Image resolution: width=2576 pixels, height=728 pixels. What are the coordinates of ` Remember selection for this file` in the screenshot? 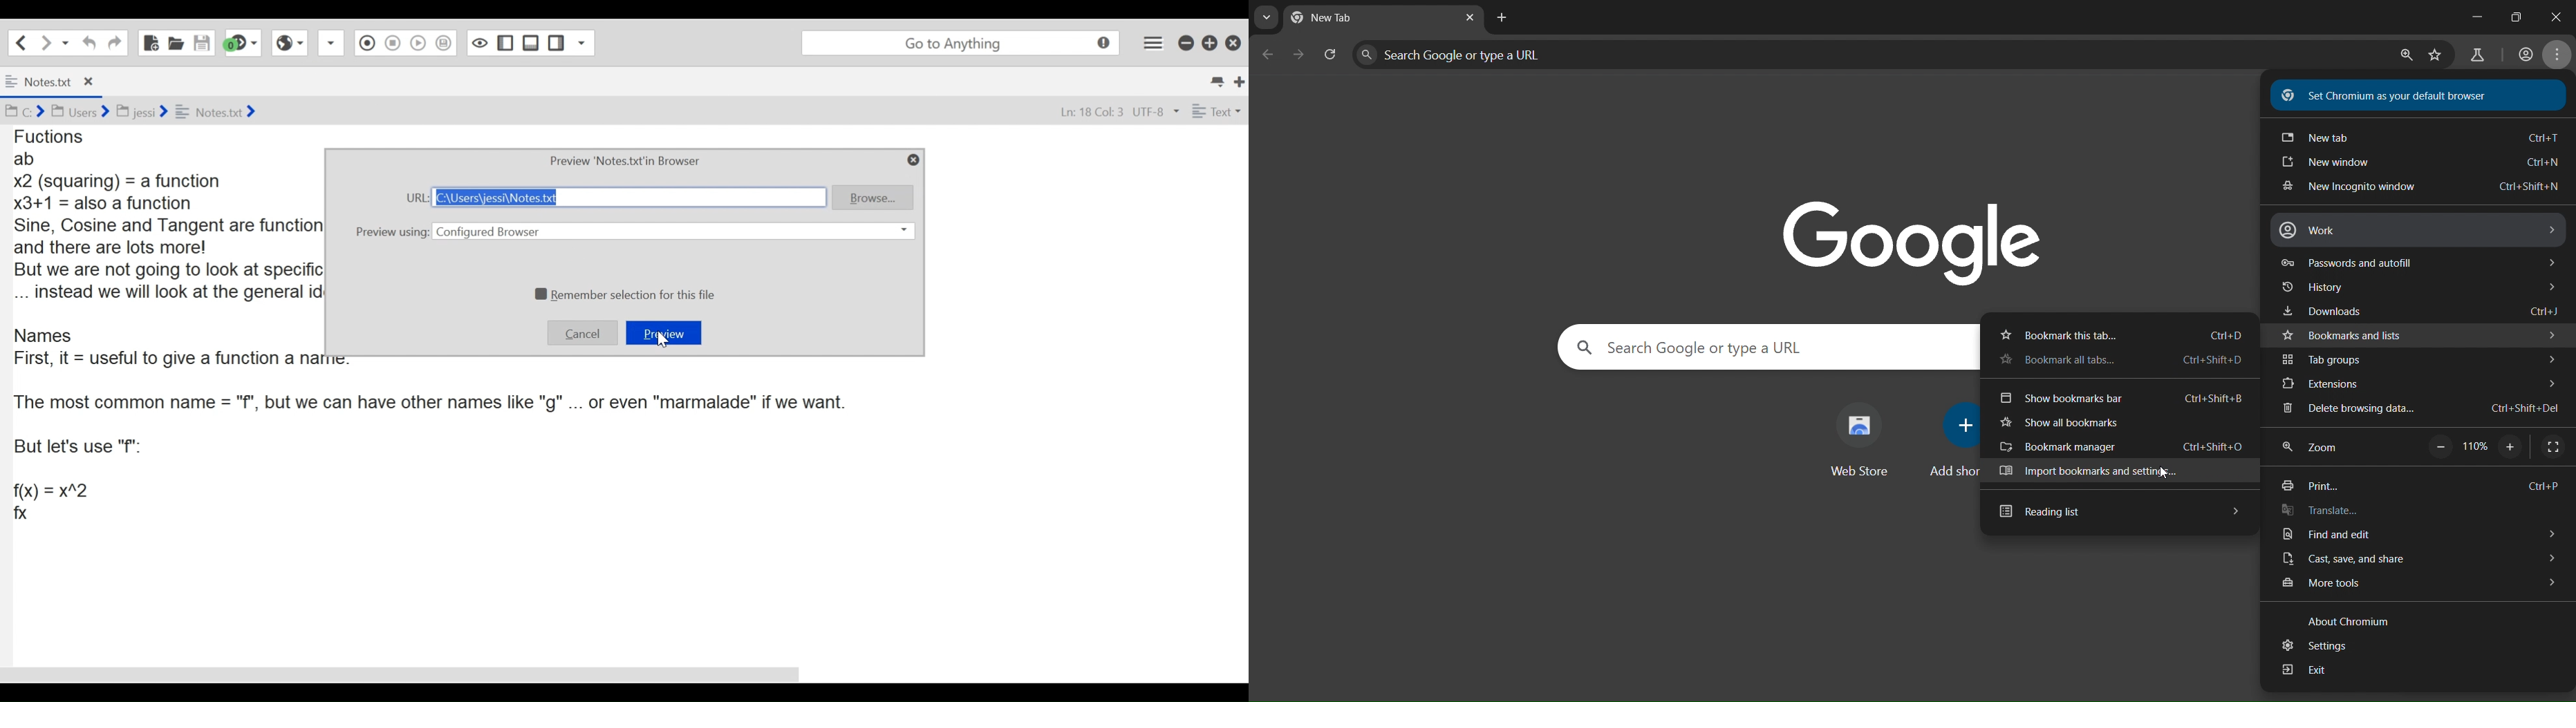 It's located at (634, 292).